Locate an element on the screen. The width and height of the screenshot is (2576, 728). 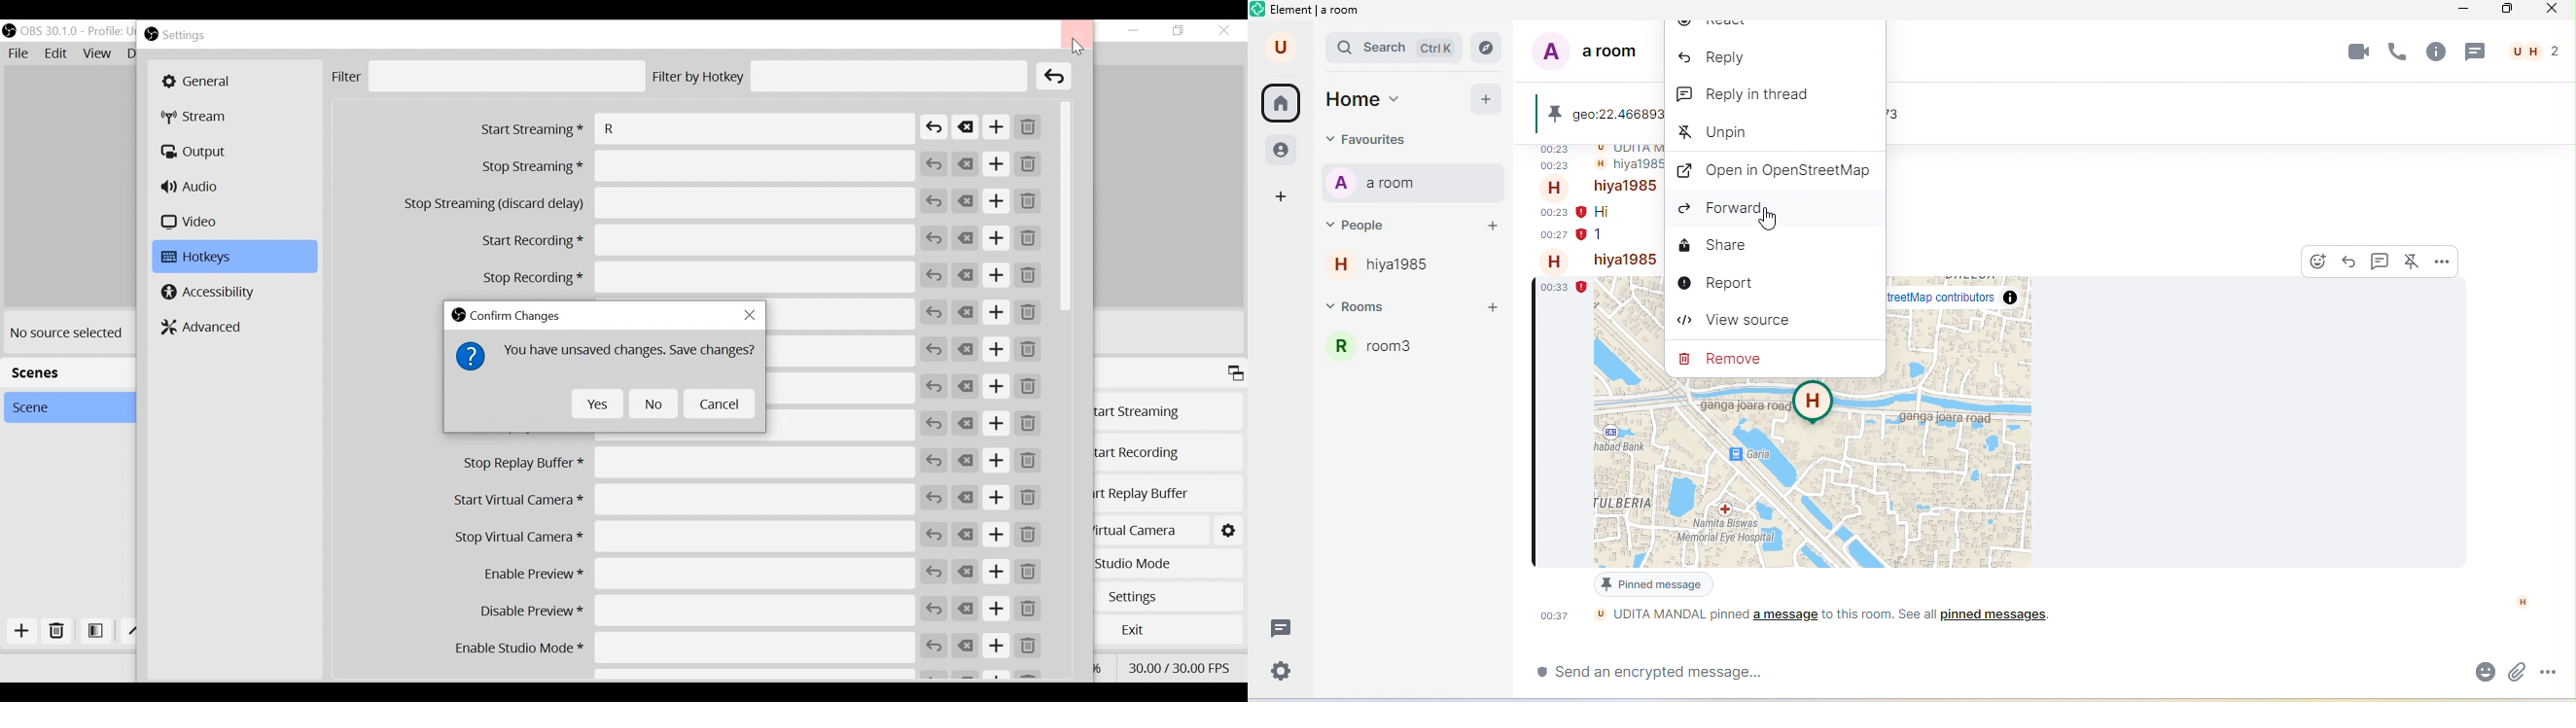
Start Virtual Camera Settings is located at coordinates (1231, 530).